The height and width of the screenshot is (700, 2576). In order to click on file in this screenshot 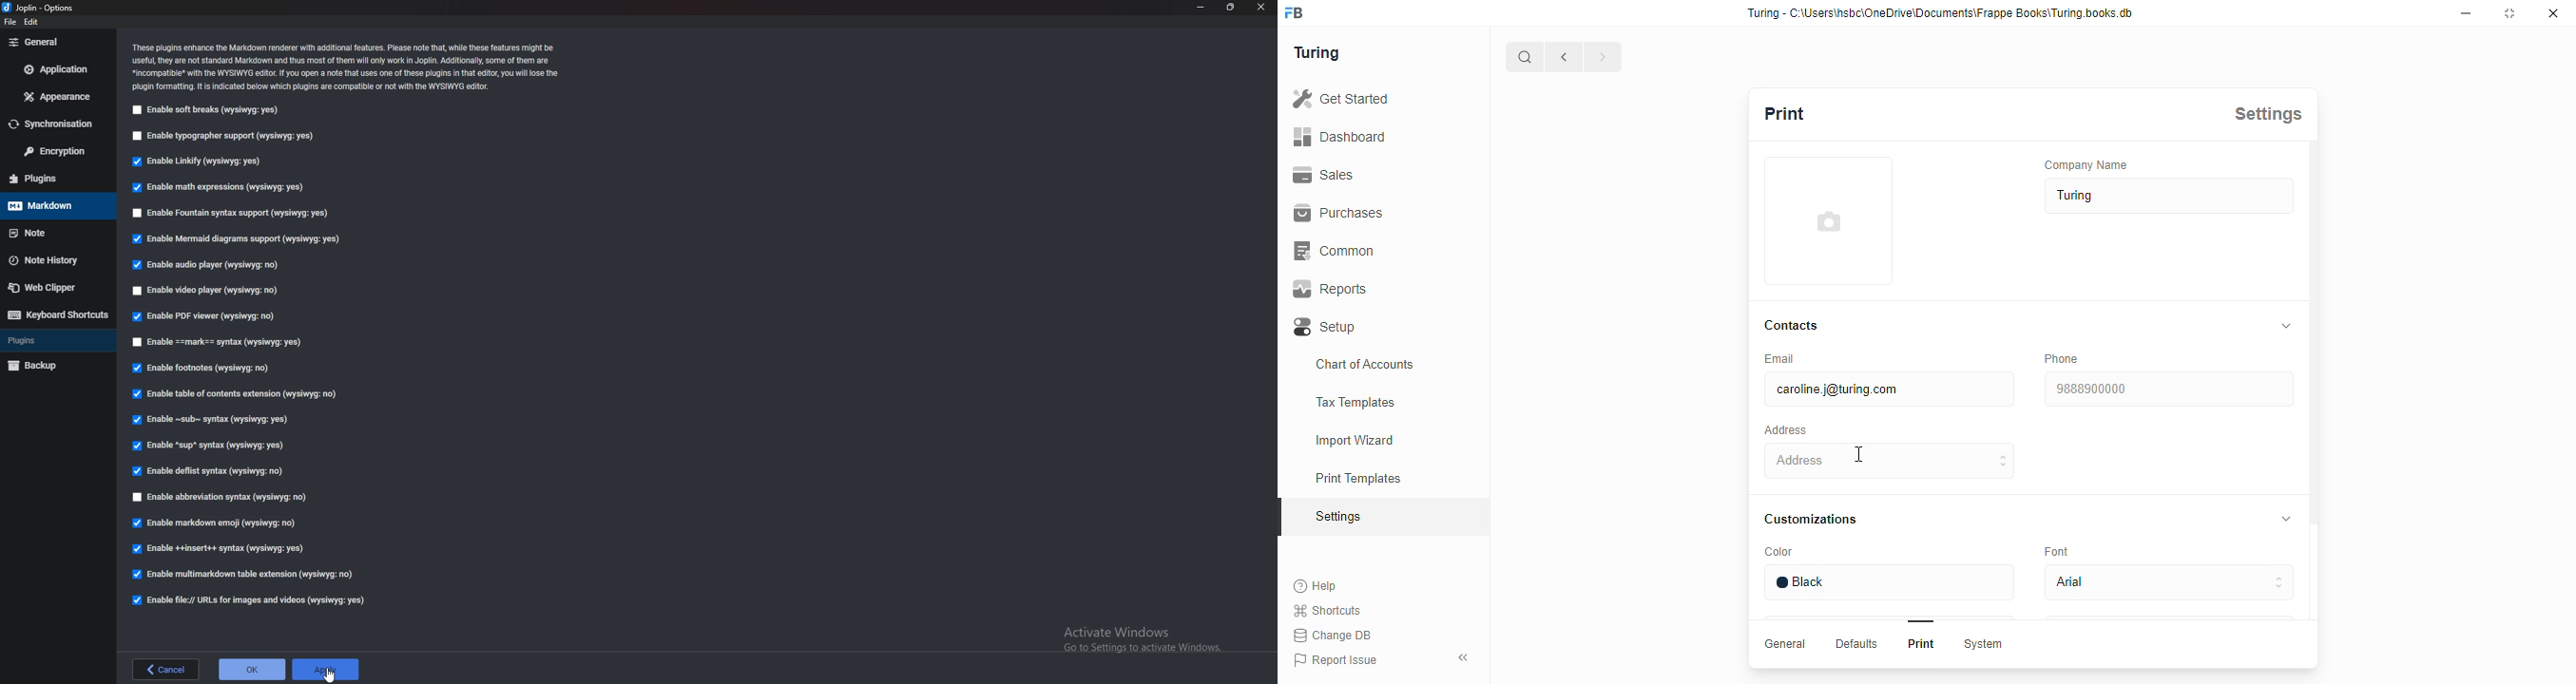, I will do `click(12, 21)`.